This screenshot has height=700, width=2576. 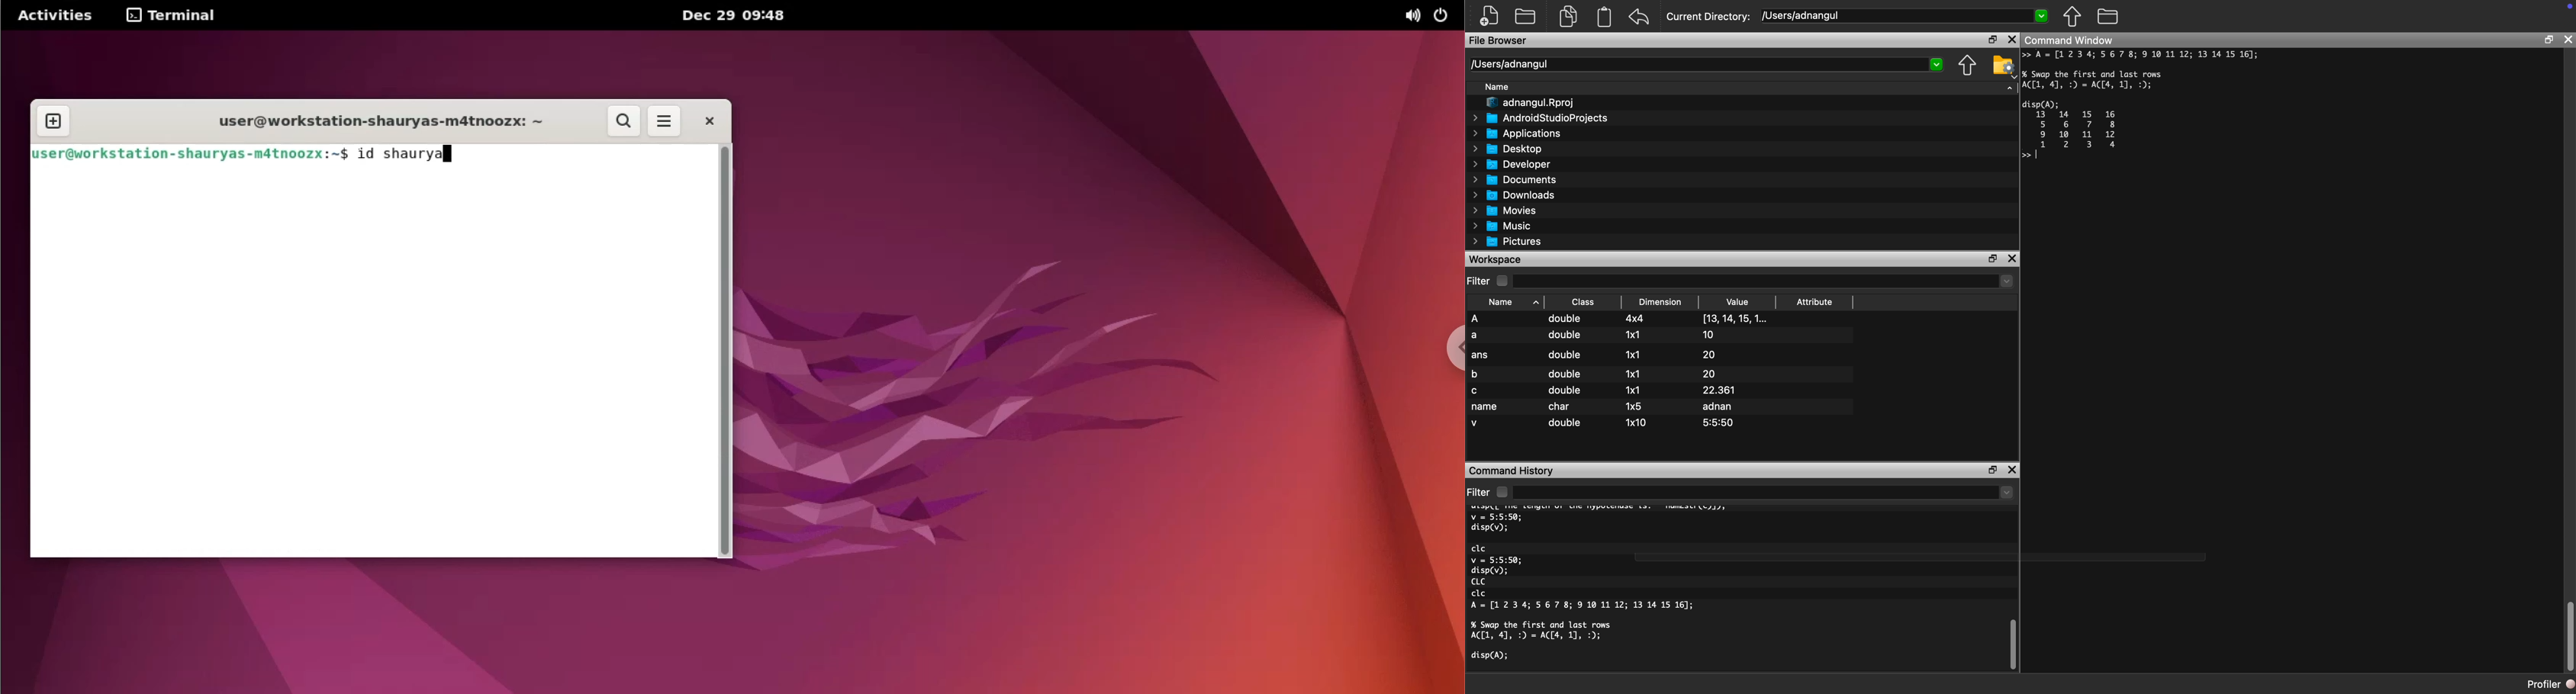 What do you see at coordinates (1664, 371) in the screenshot?
I see `a double 1x1 10
ans double 1x1 20
b double 1x1 20
@ double 1x1 22.361
name char 1x5 adnan
\ double 1x10 5:5:50` at bounding box center [1664, 371].